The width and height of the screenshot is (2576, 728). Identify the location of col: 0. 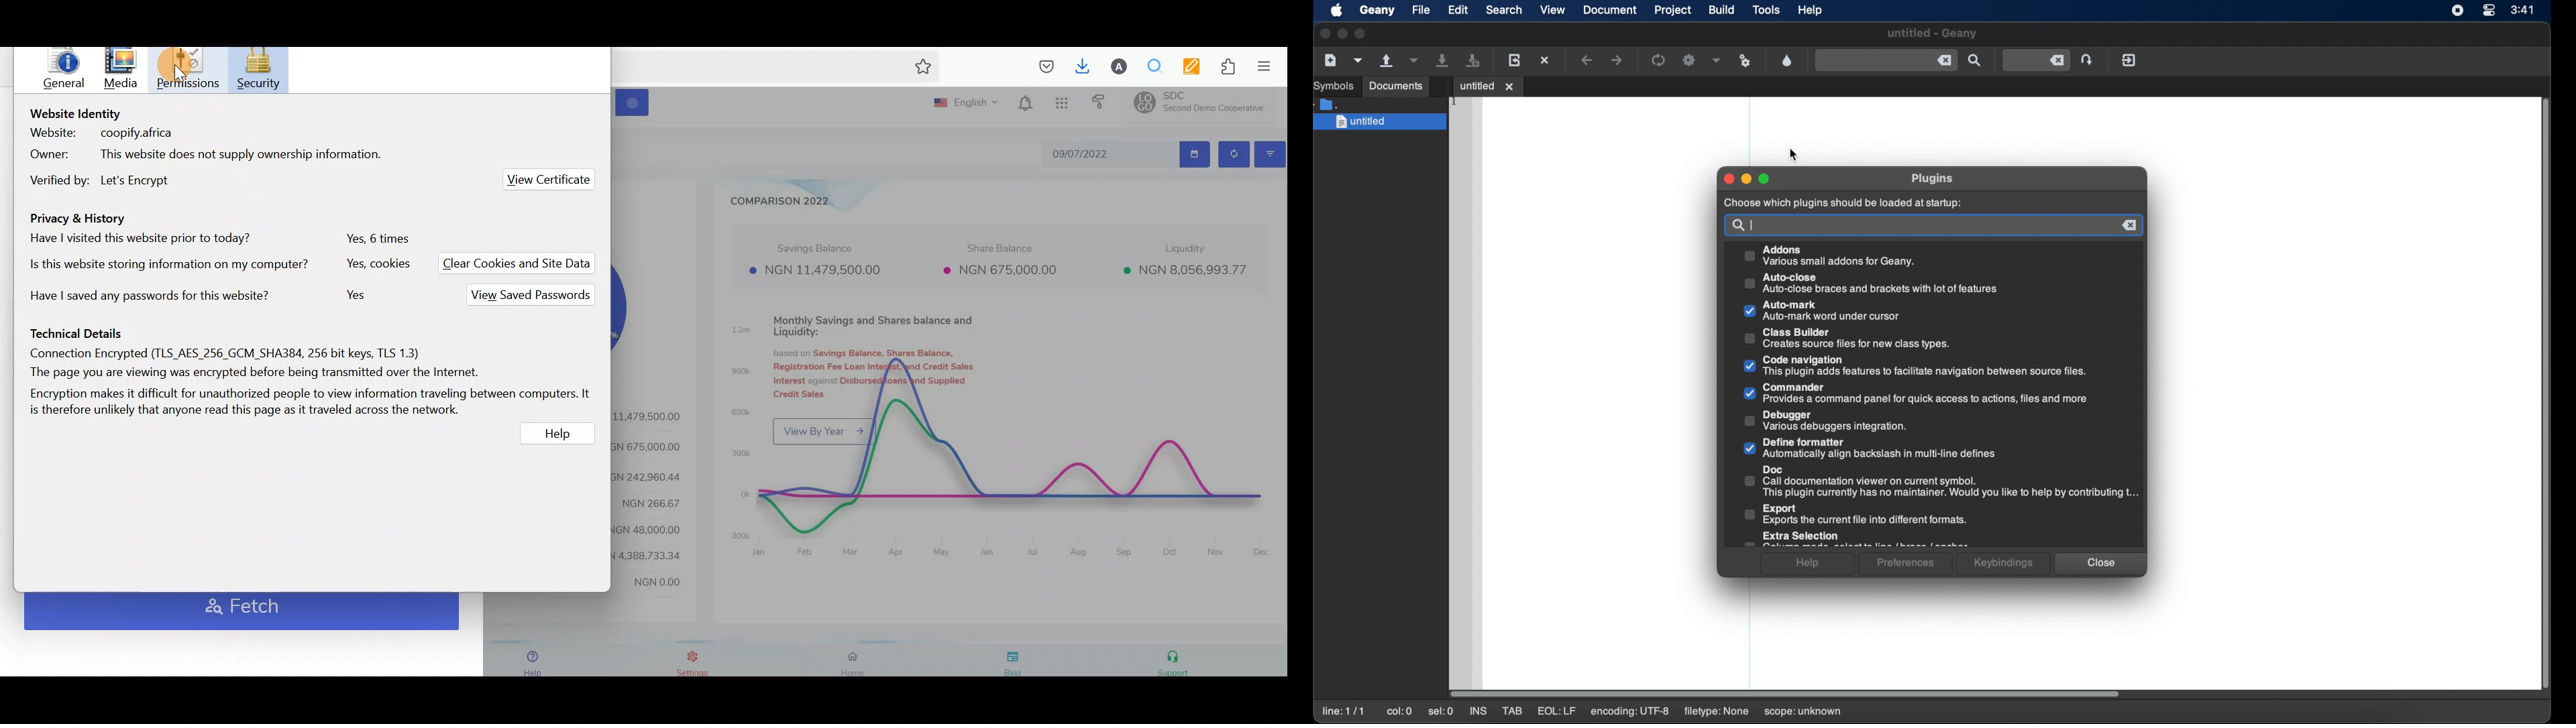
(1399, 711).